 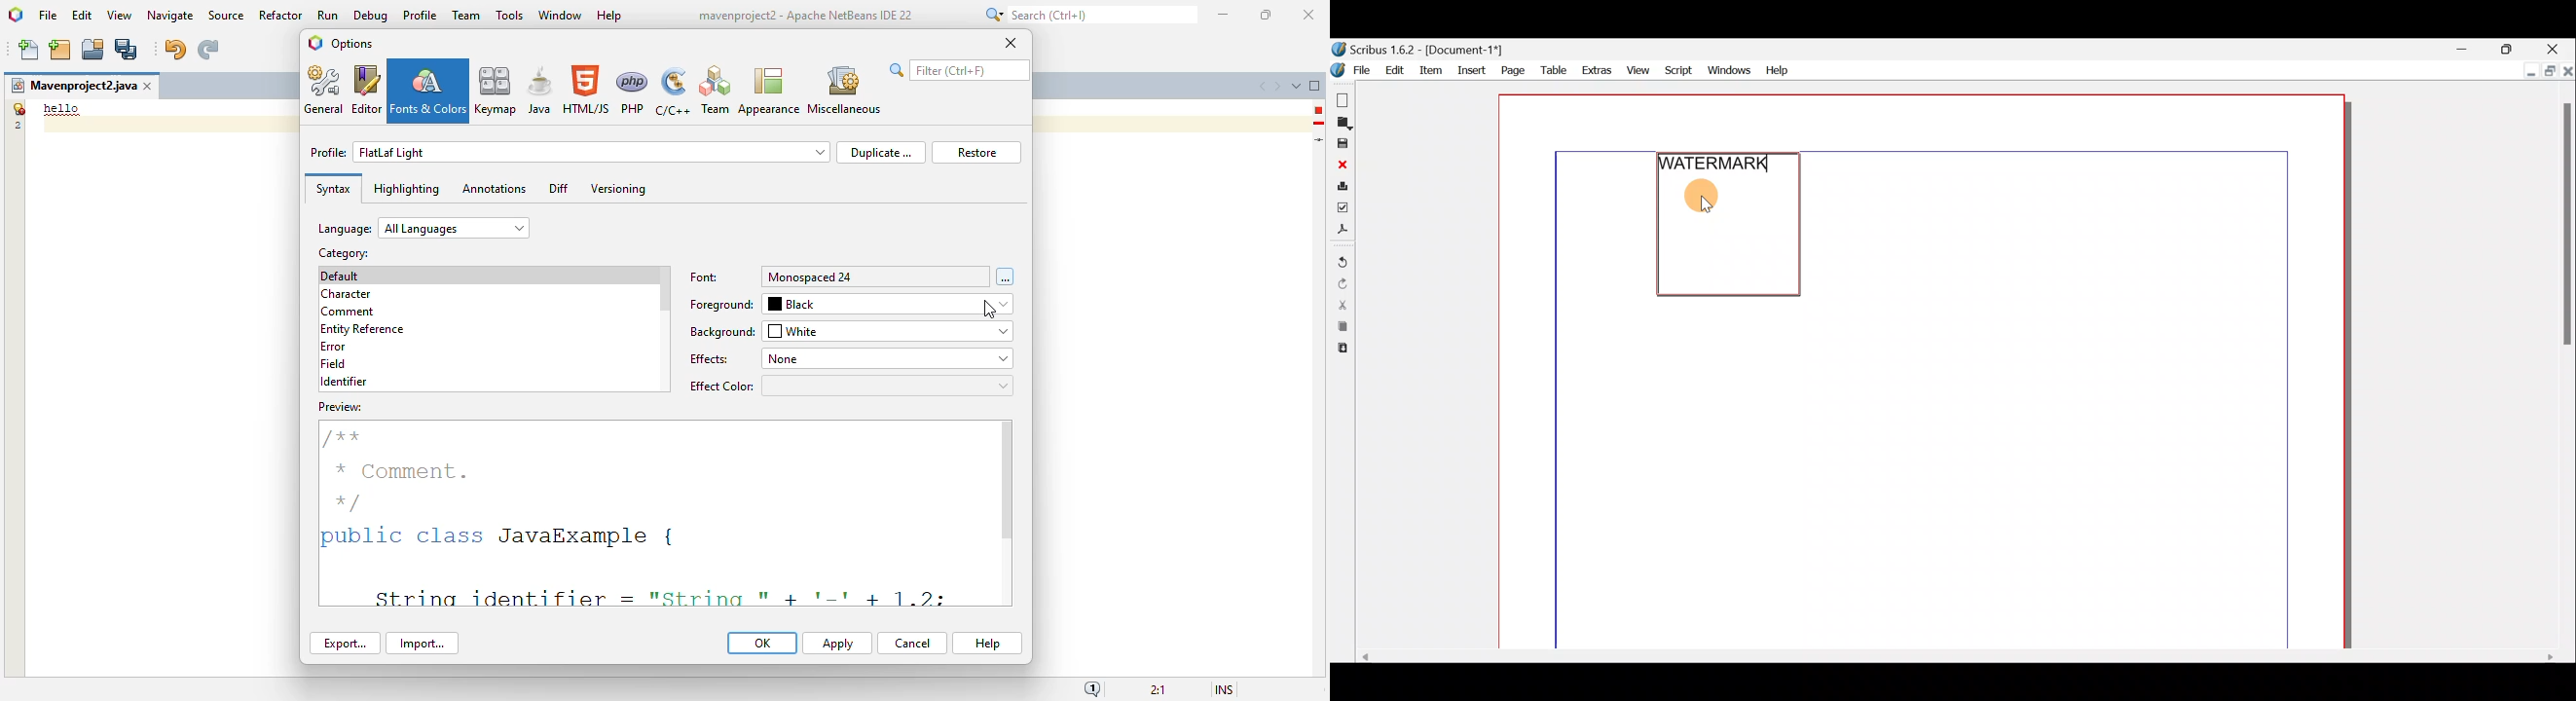 What do you see at coordinates (1341, 98) in the screenshot?
I see `New` at bounding box center [1341, 98].